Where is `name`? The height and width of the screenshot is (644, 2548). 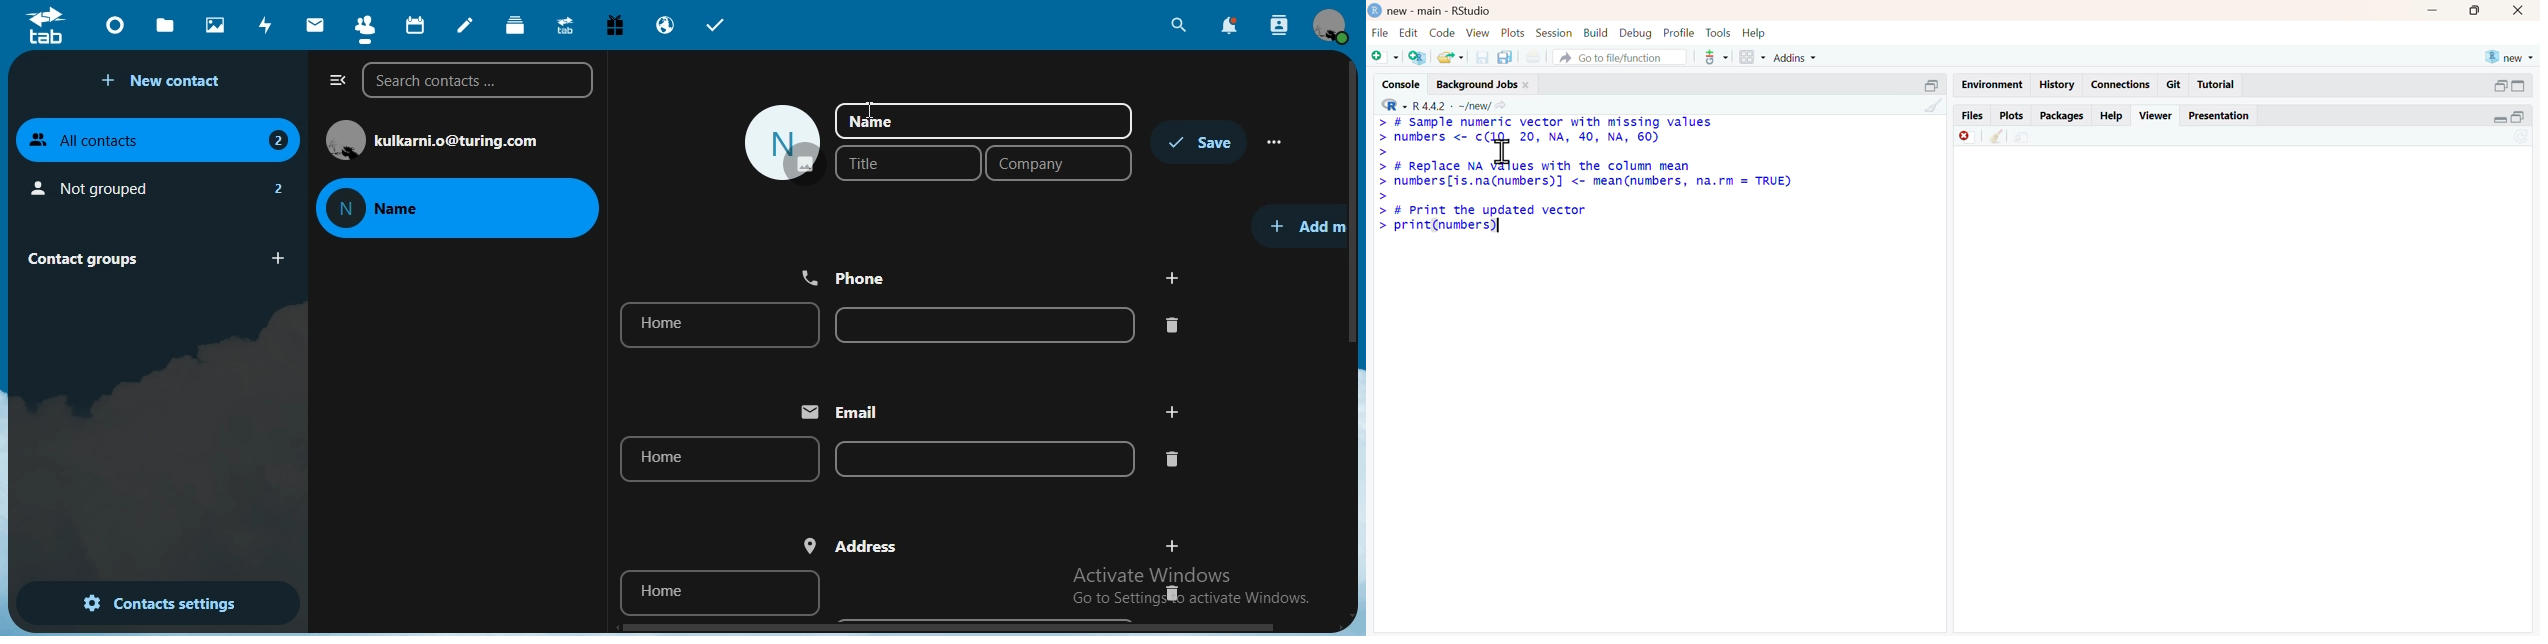
name is located at coordinates (983, 121).